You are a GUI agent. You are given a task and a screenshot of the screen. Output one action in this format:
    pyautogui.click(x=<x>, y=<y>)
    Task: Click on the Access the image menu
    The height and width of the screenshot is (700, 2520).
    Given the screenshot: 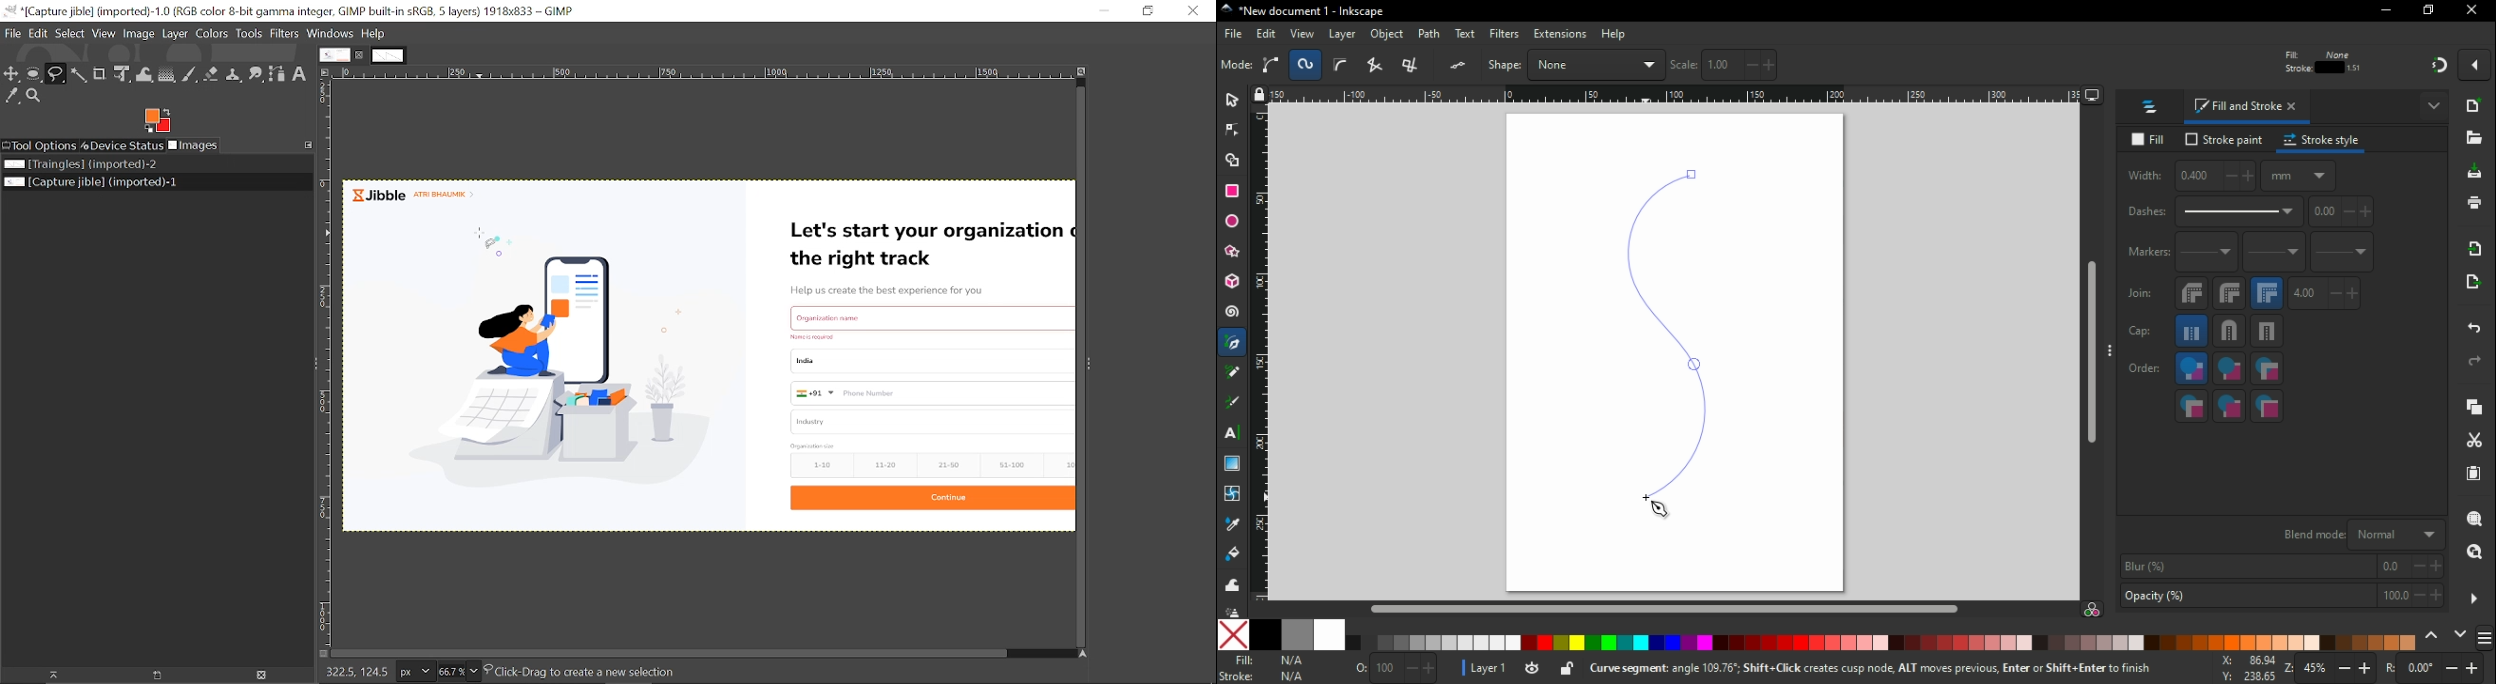 What is the action you would take?
    pyautogui.click(x=327, y=73)
    